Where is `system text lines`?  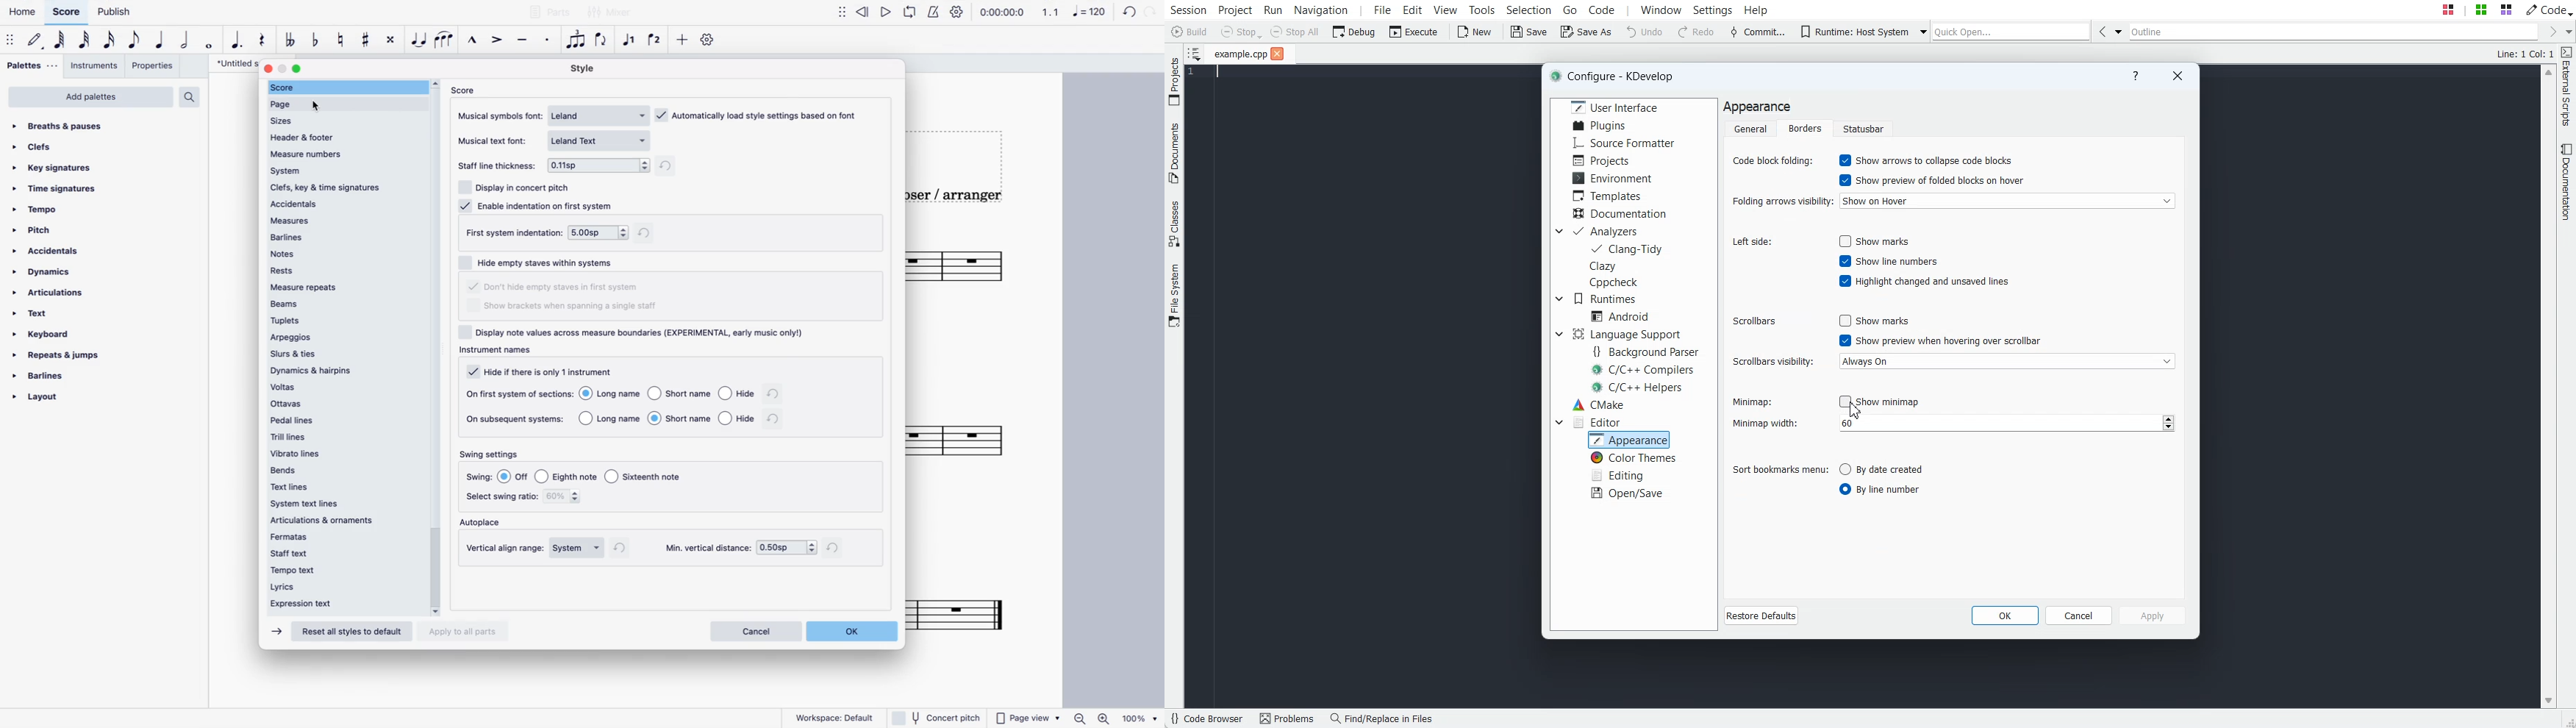
system text lines is located at coordinates (314, 505).